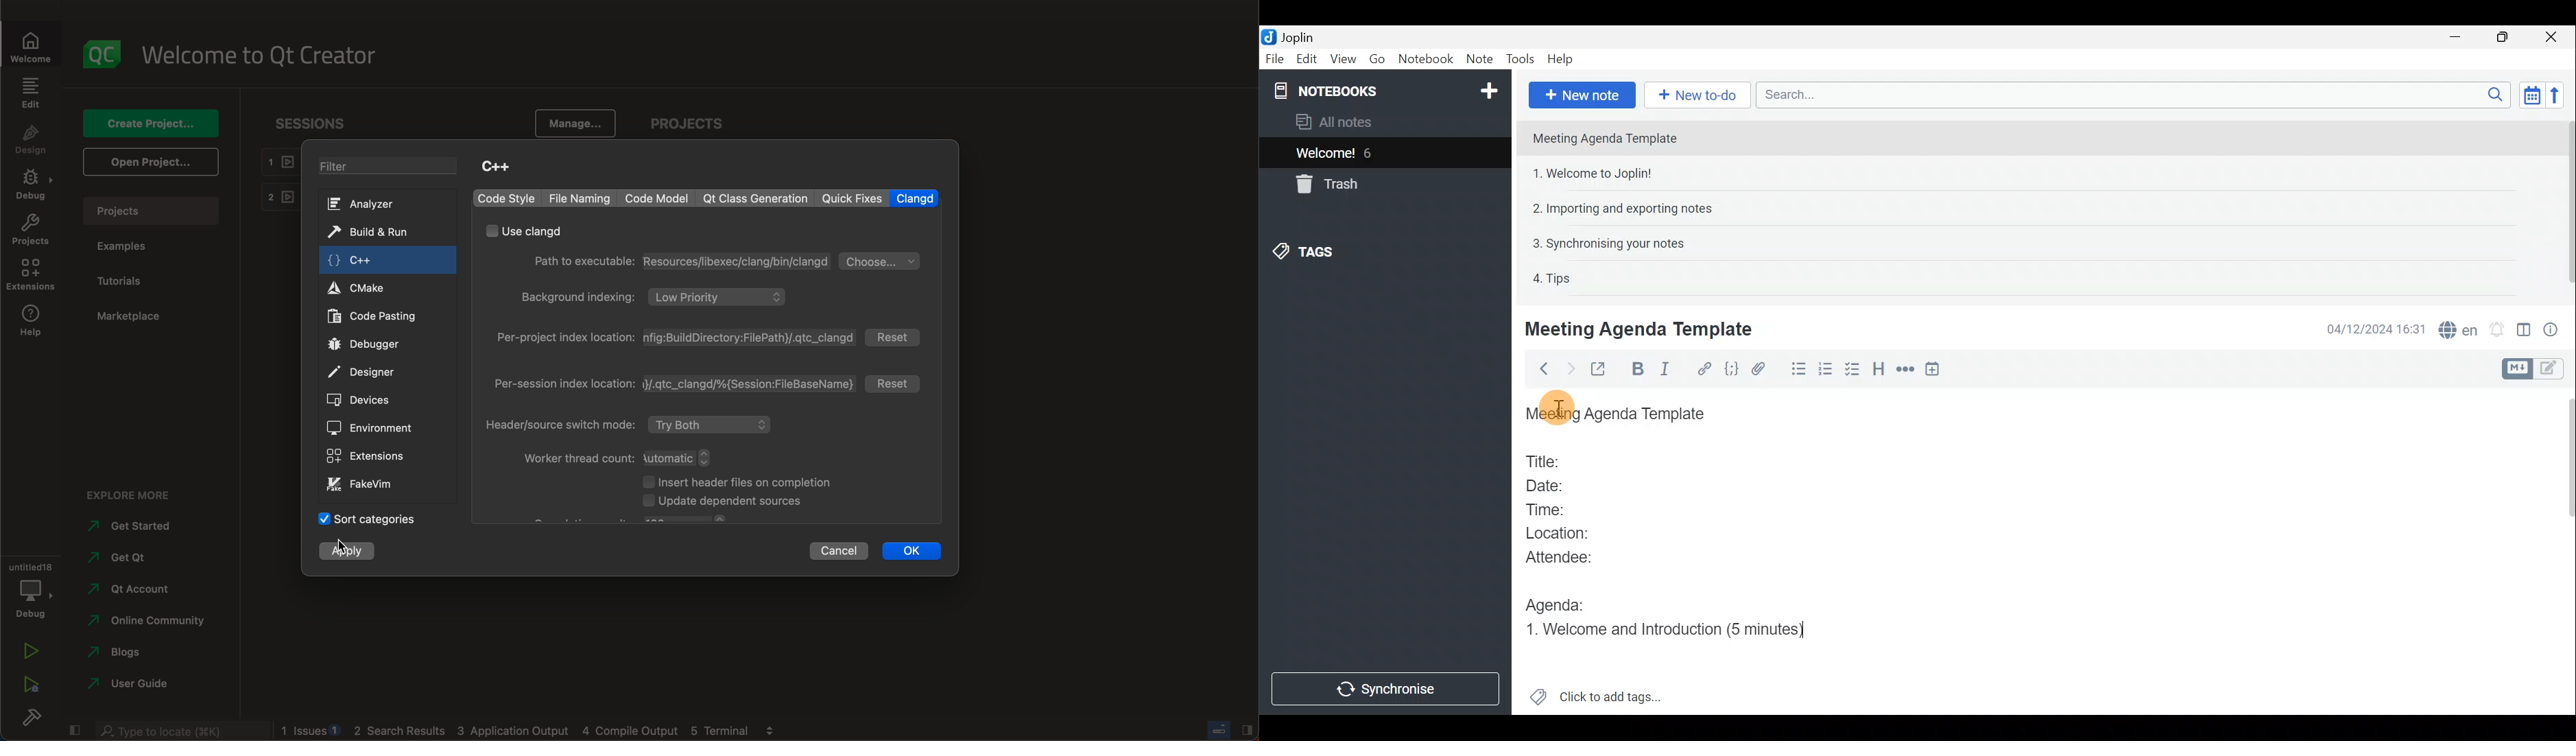  Describe the element at coordinates (73, 730) in the screenshot. I see `close slide bar` at that location.